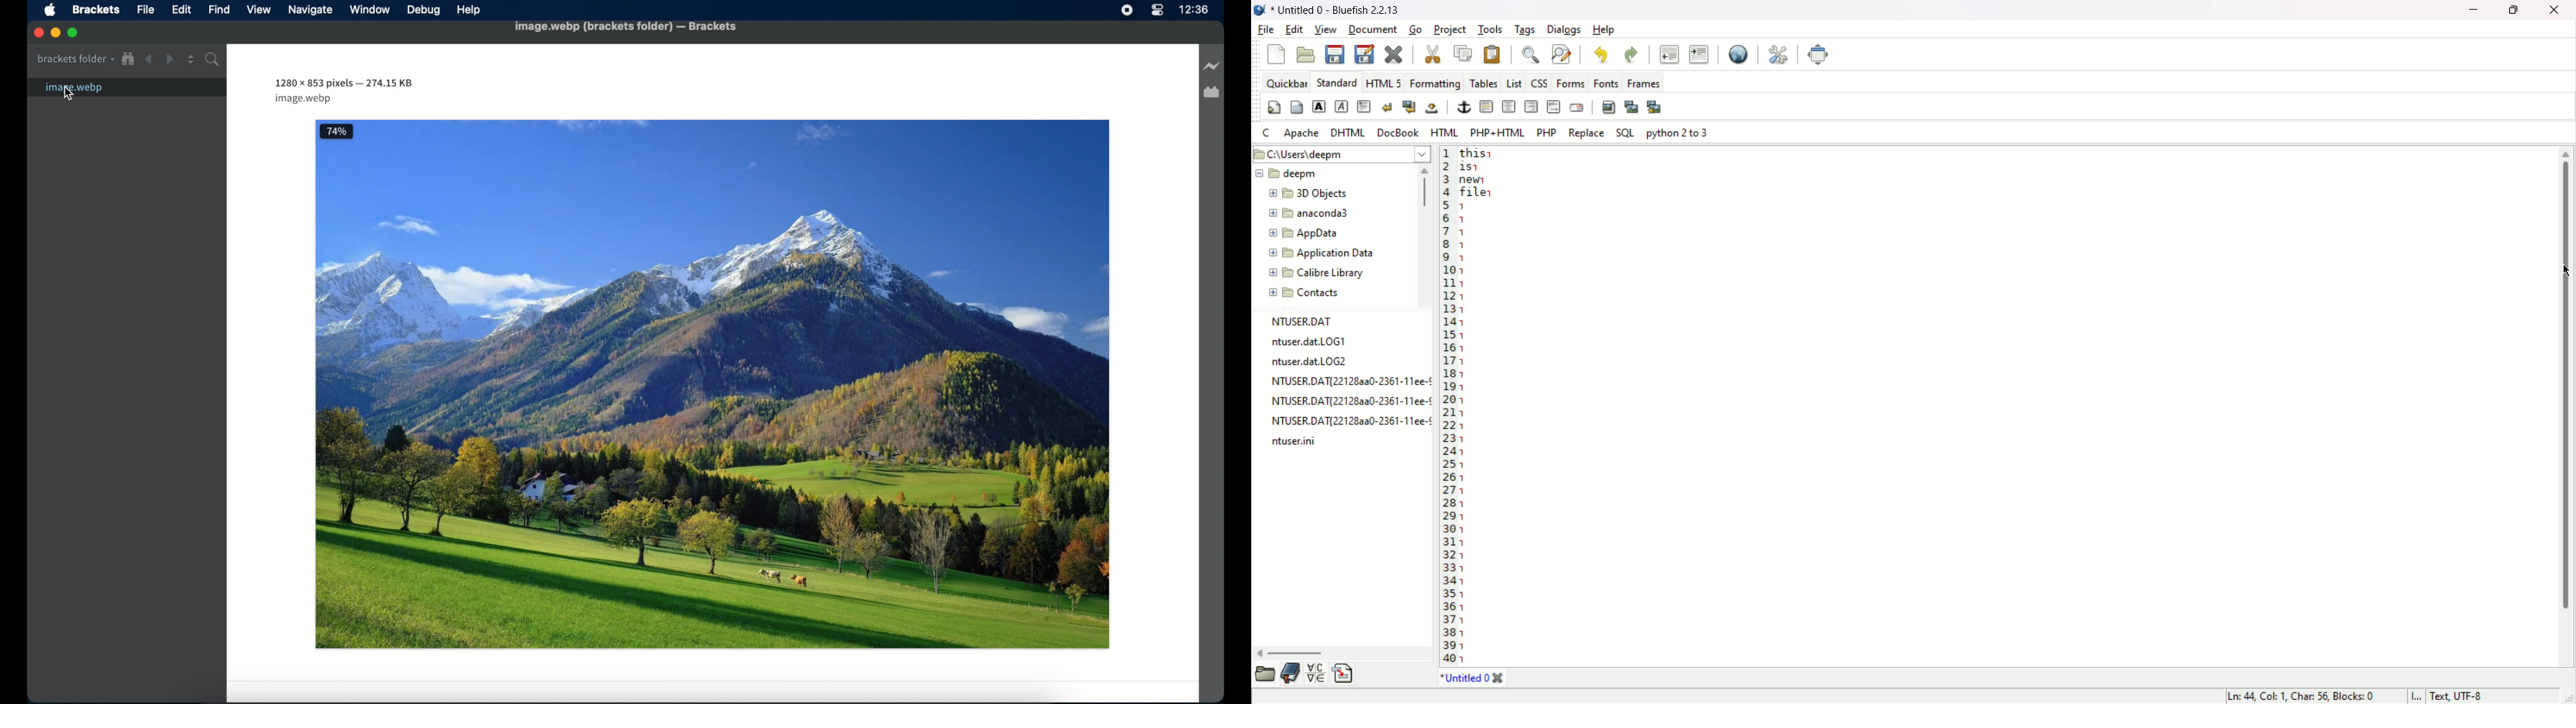 Image resolution: width=2576 pixels, height=728 pixels. I want to click on file explorer, so click(1264, 674).